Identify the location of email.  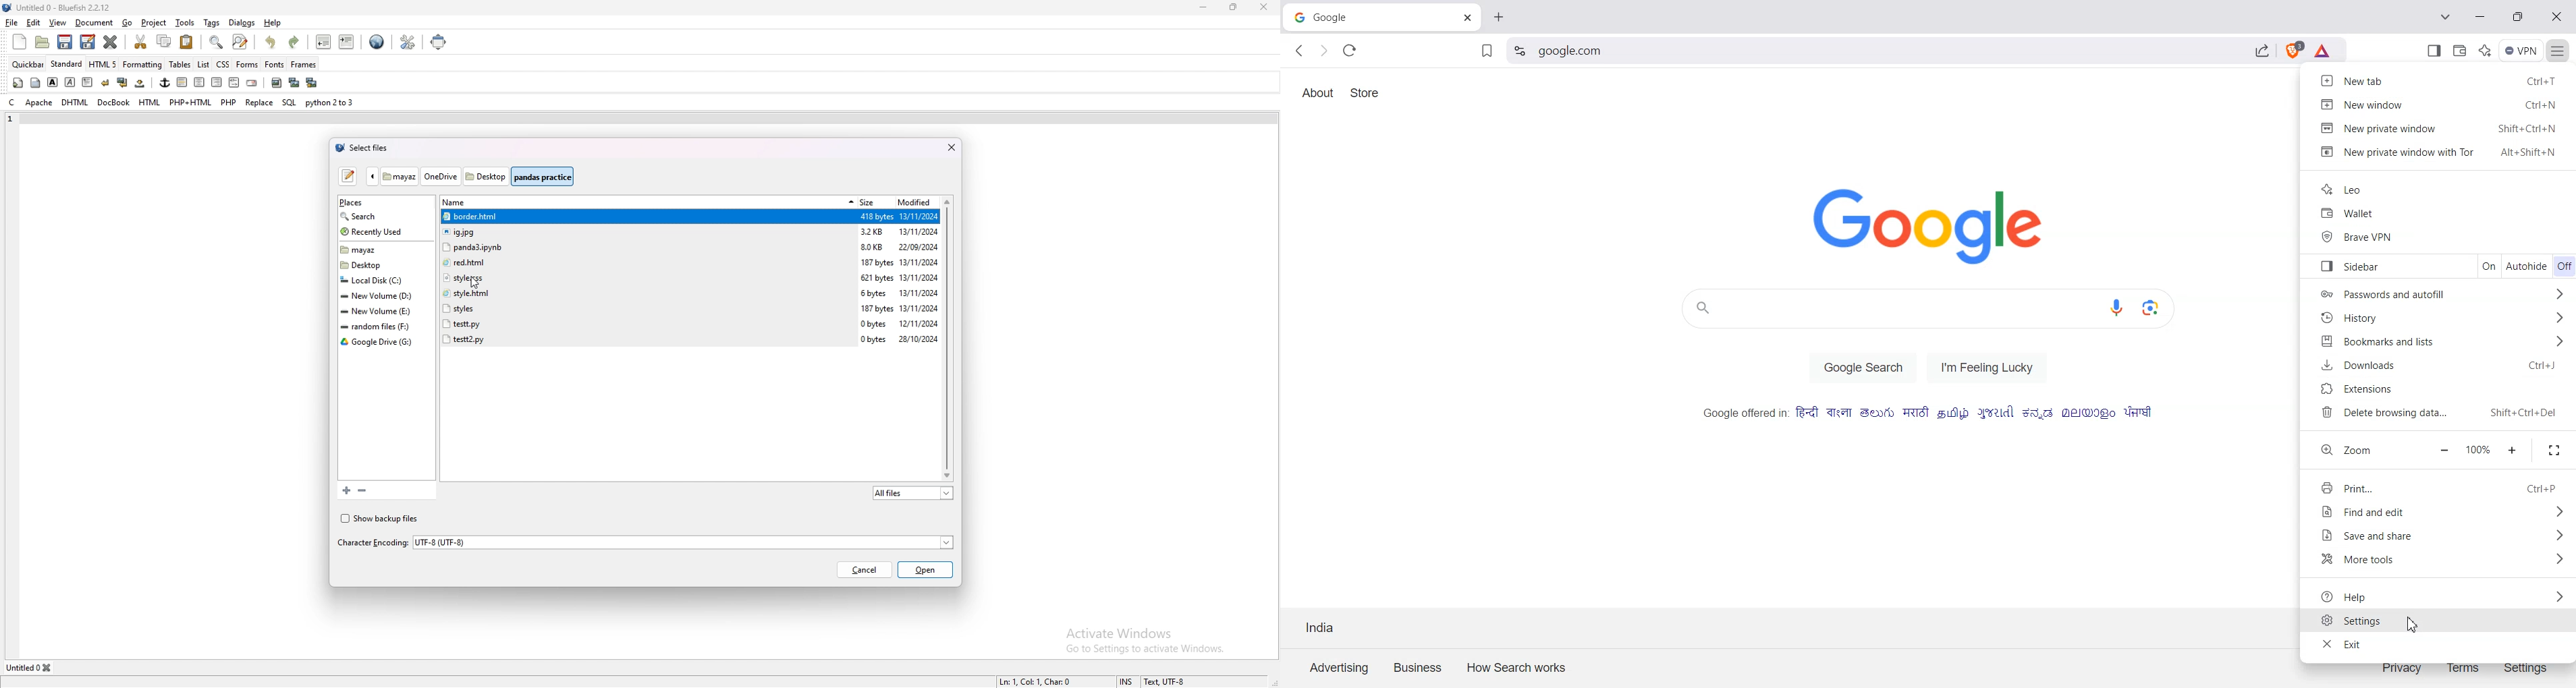
(253, 83).